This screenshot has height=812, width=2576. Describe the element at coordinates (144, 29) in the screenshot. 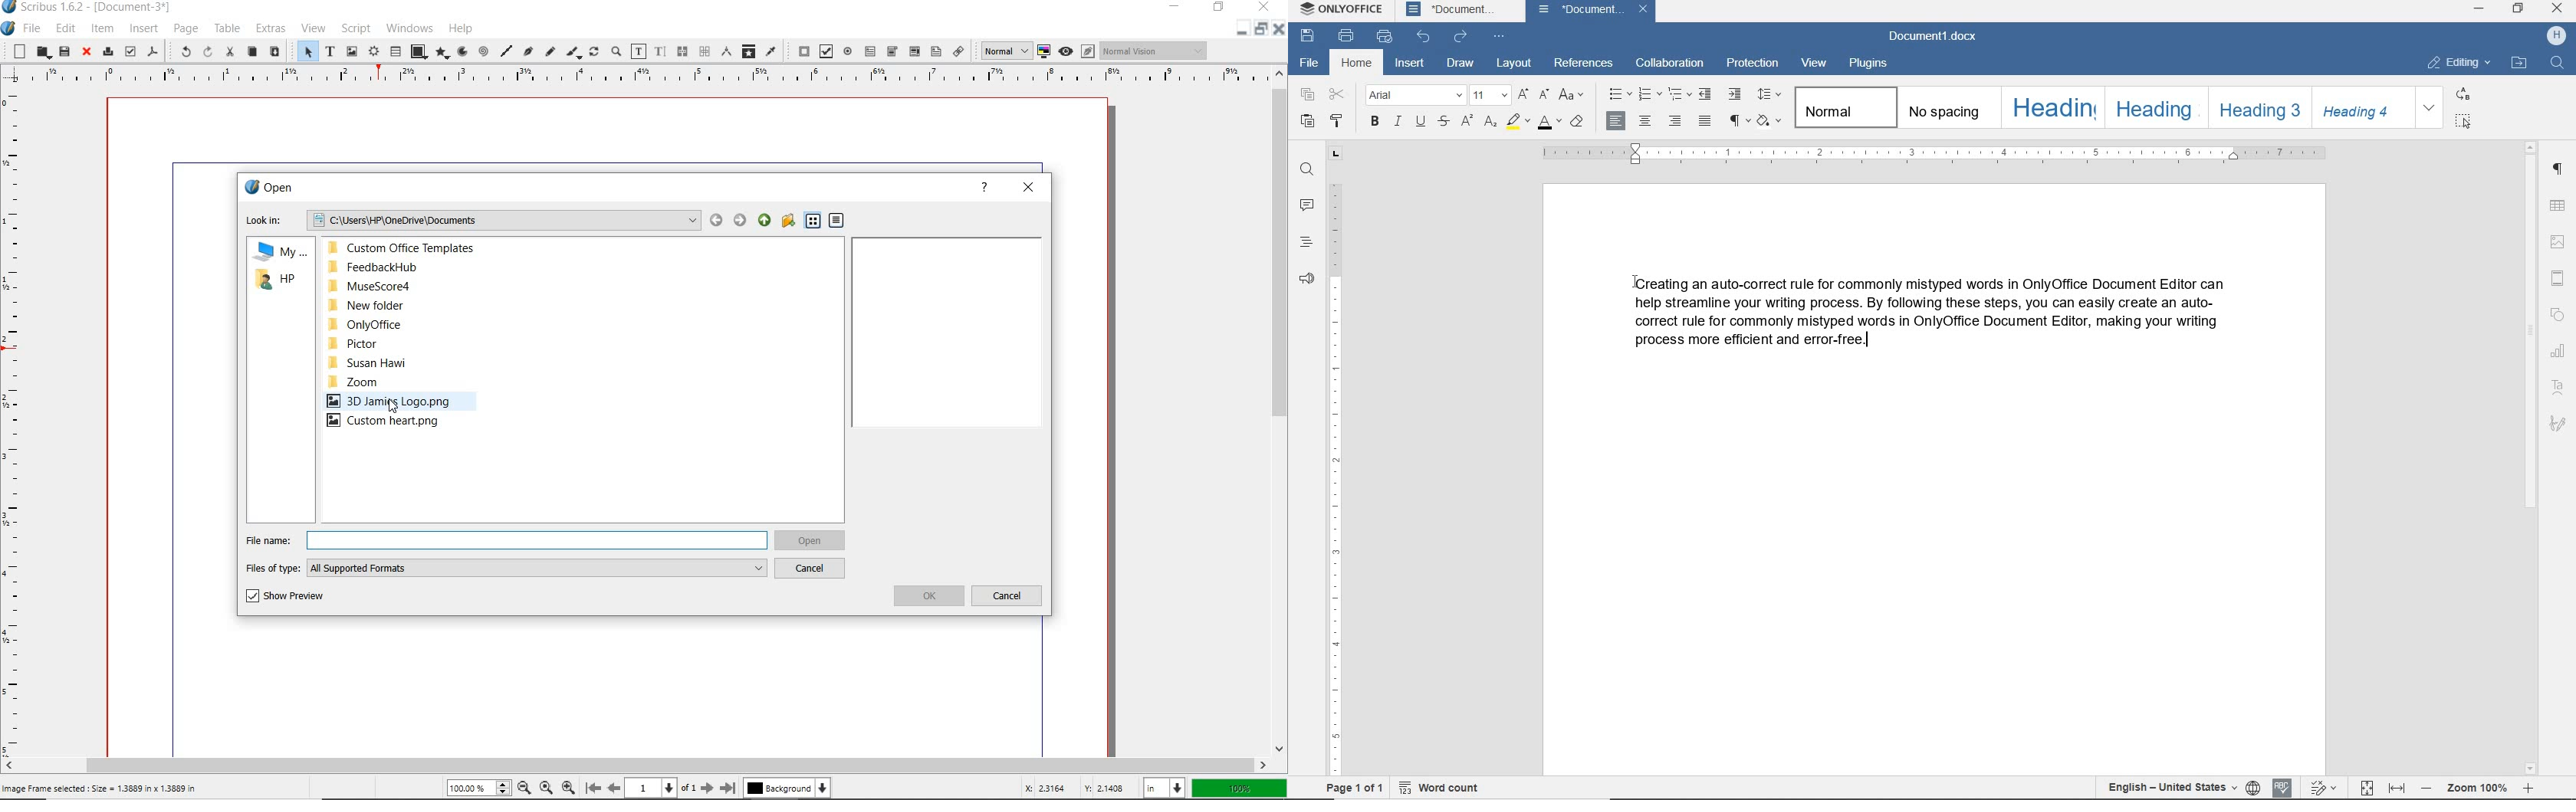

I see `INSERT` at that location.